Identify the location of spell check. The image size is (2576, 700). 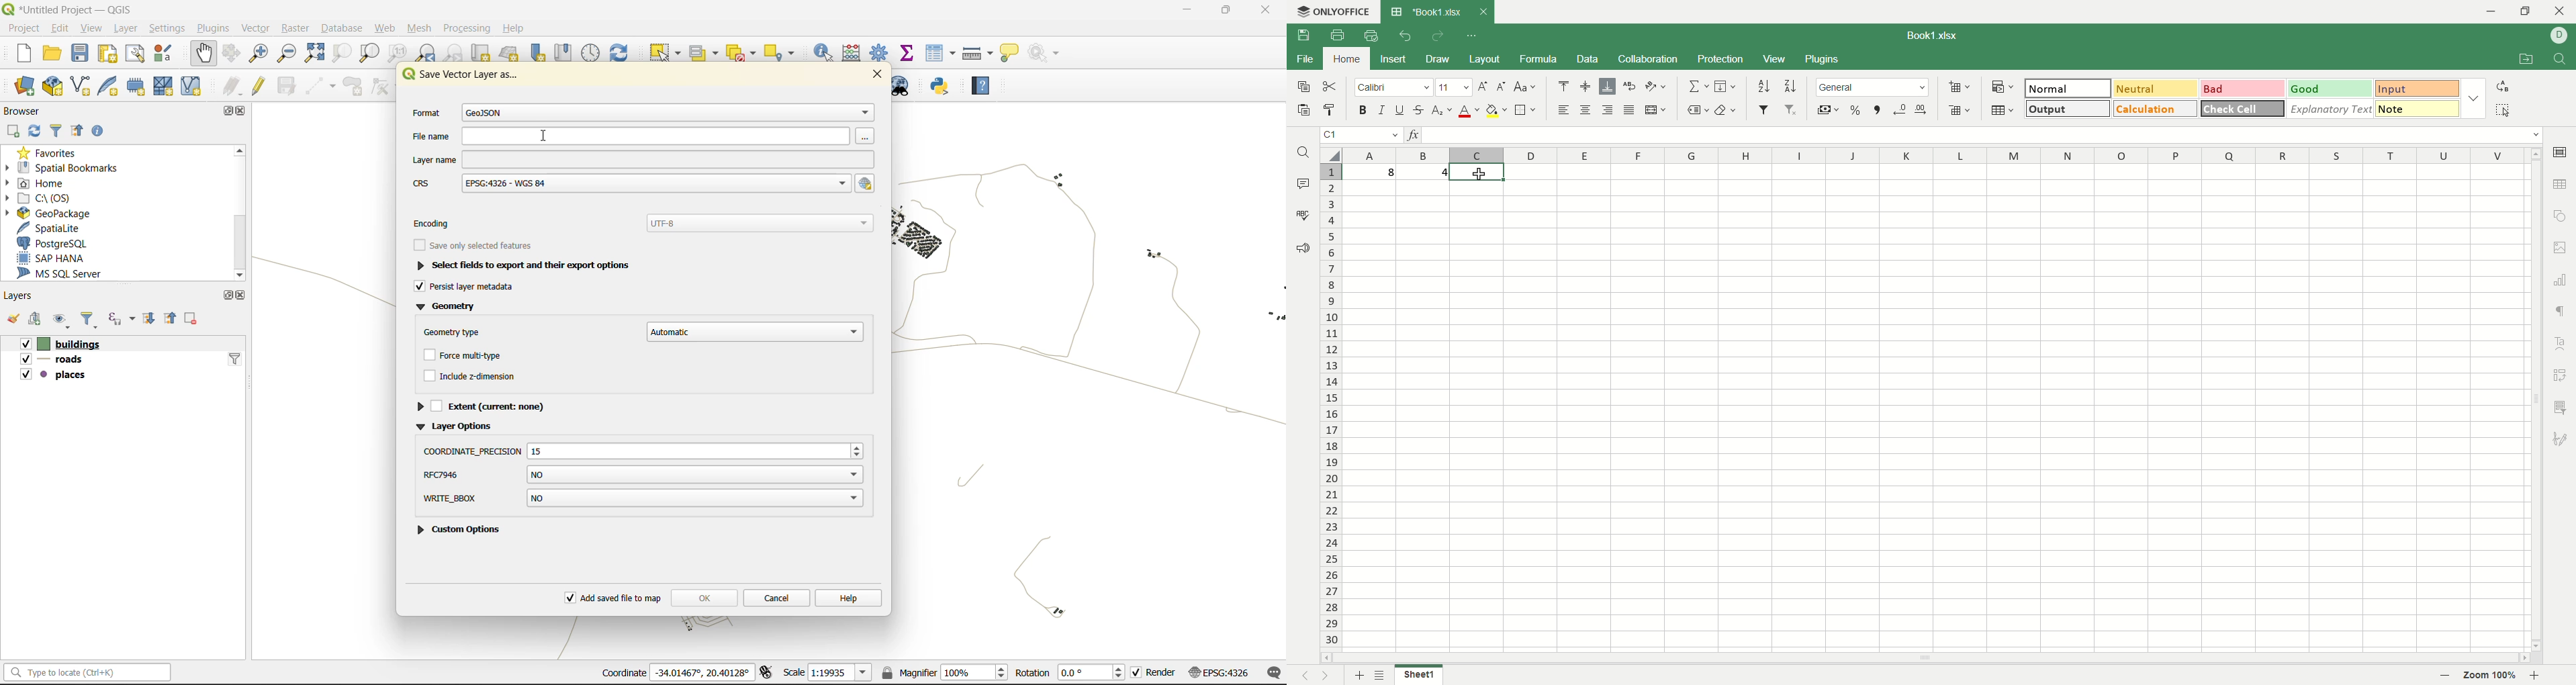
(1302, 214).